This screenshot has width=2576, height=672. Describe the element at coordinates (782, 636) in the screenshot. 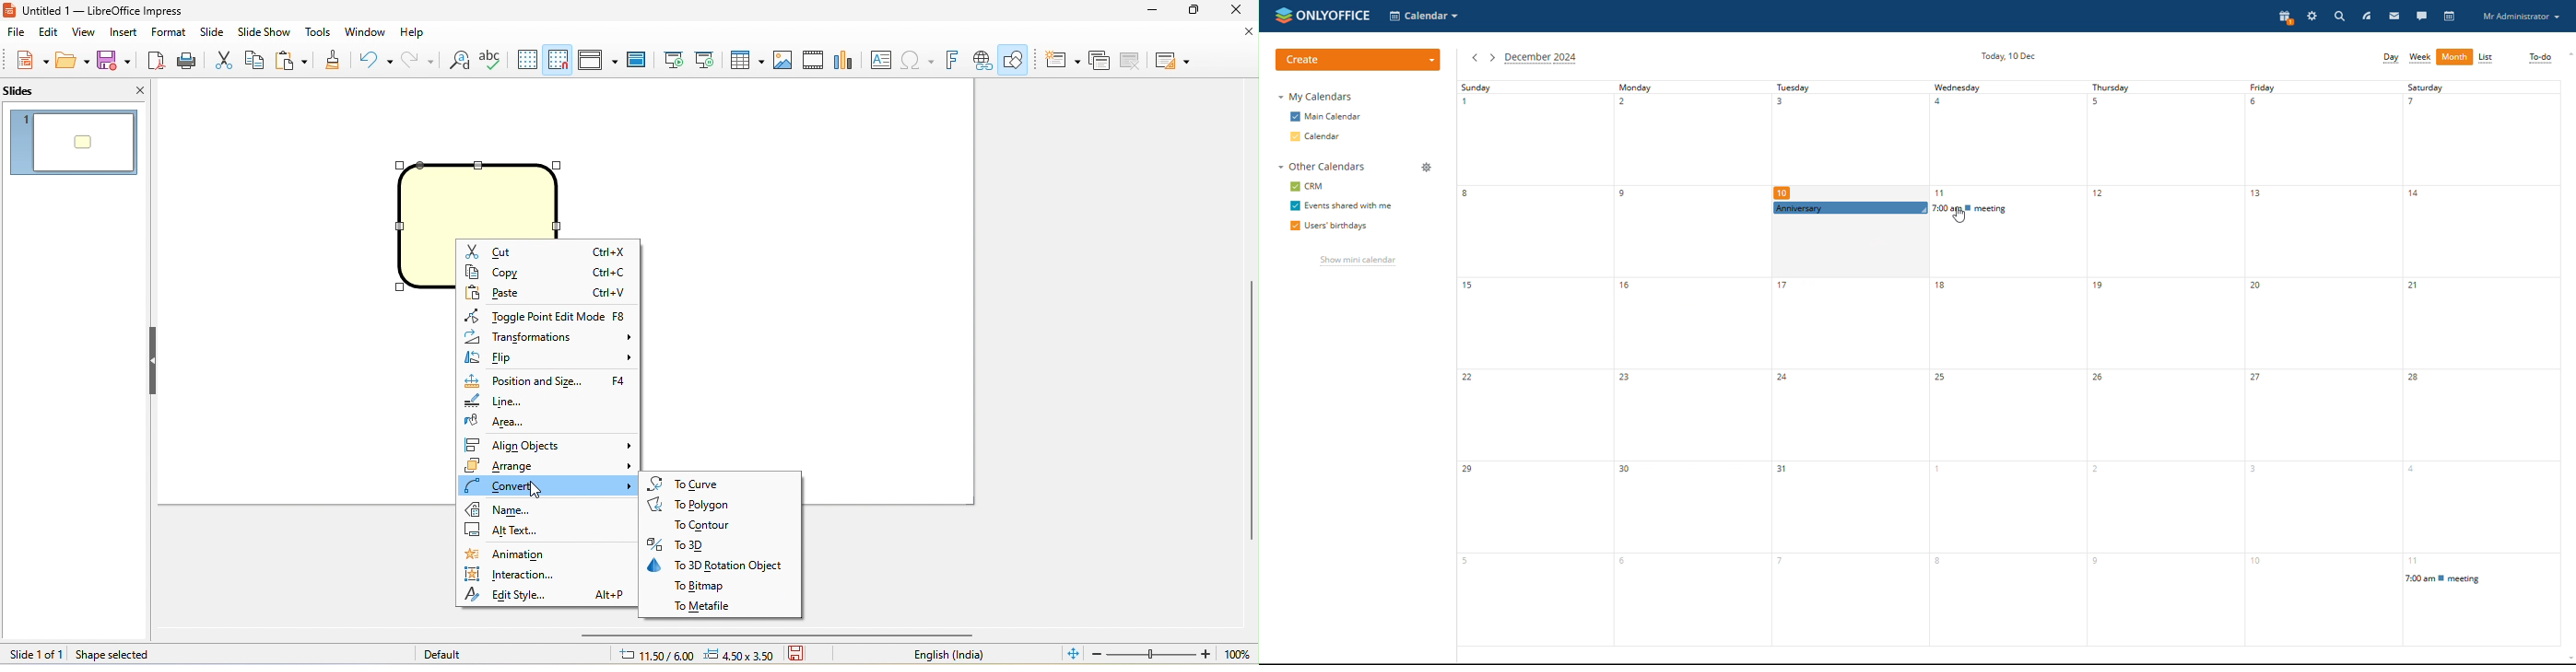

I see `horizontal scroll bar` at that location.